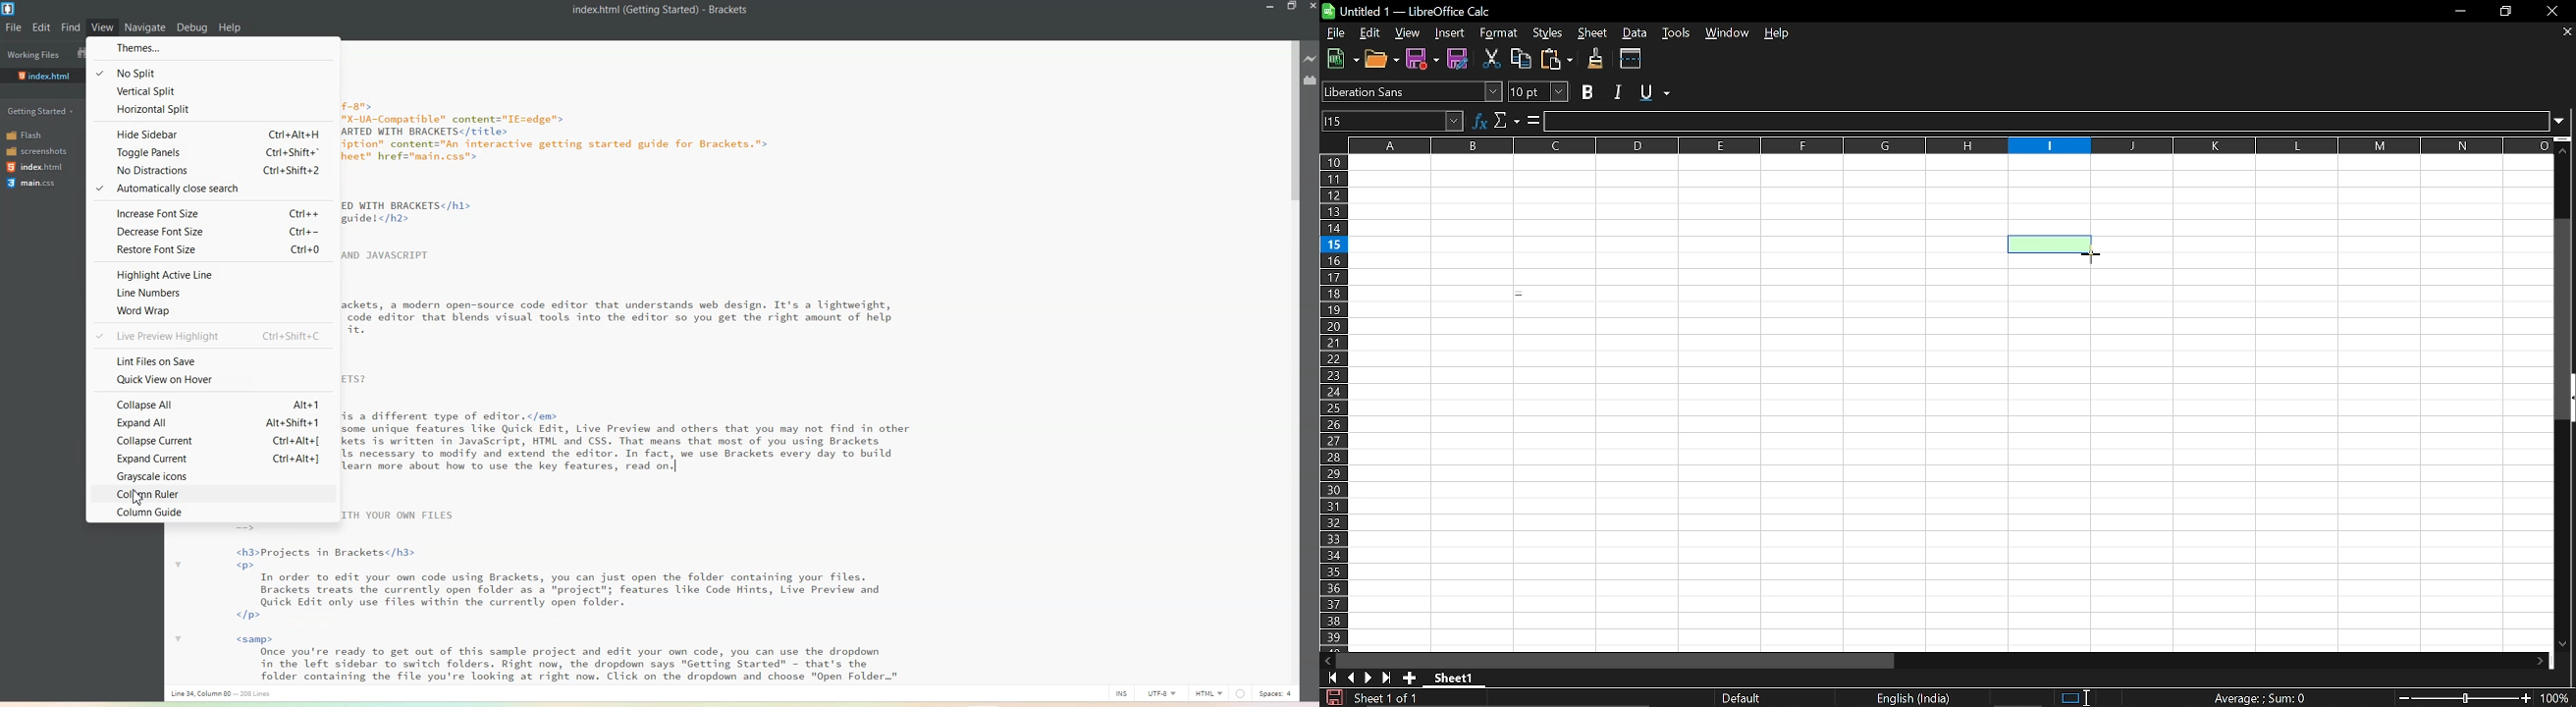 This screenshot has height=728, width=2576. What do you see at coordinates (42, 28) in the screenshot?
I see `Edit` at bounding box center [42, 28].